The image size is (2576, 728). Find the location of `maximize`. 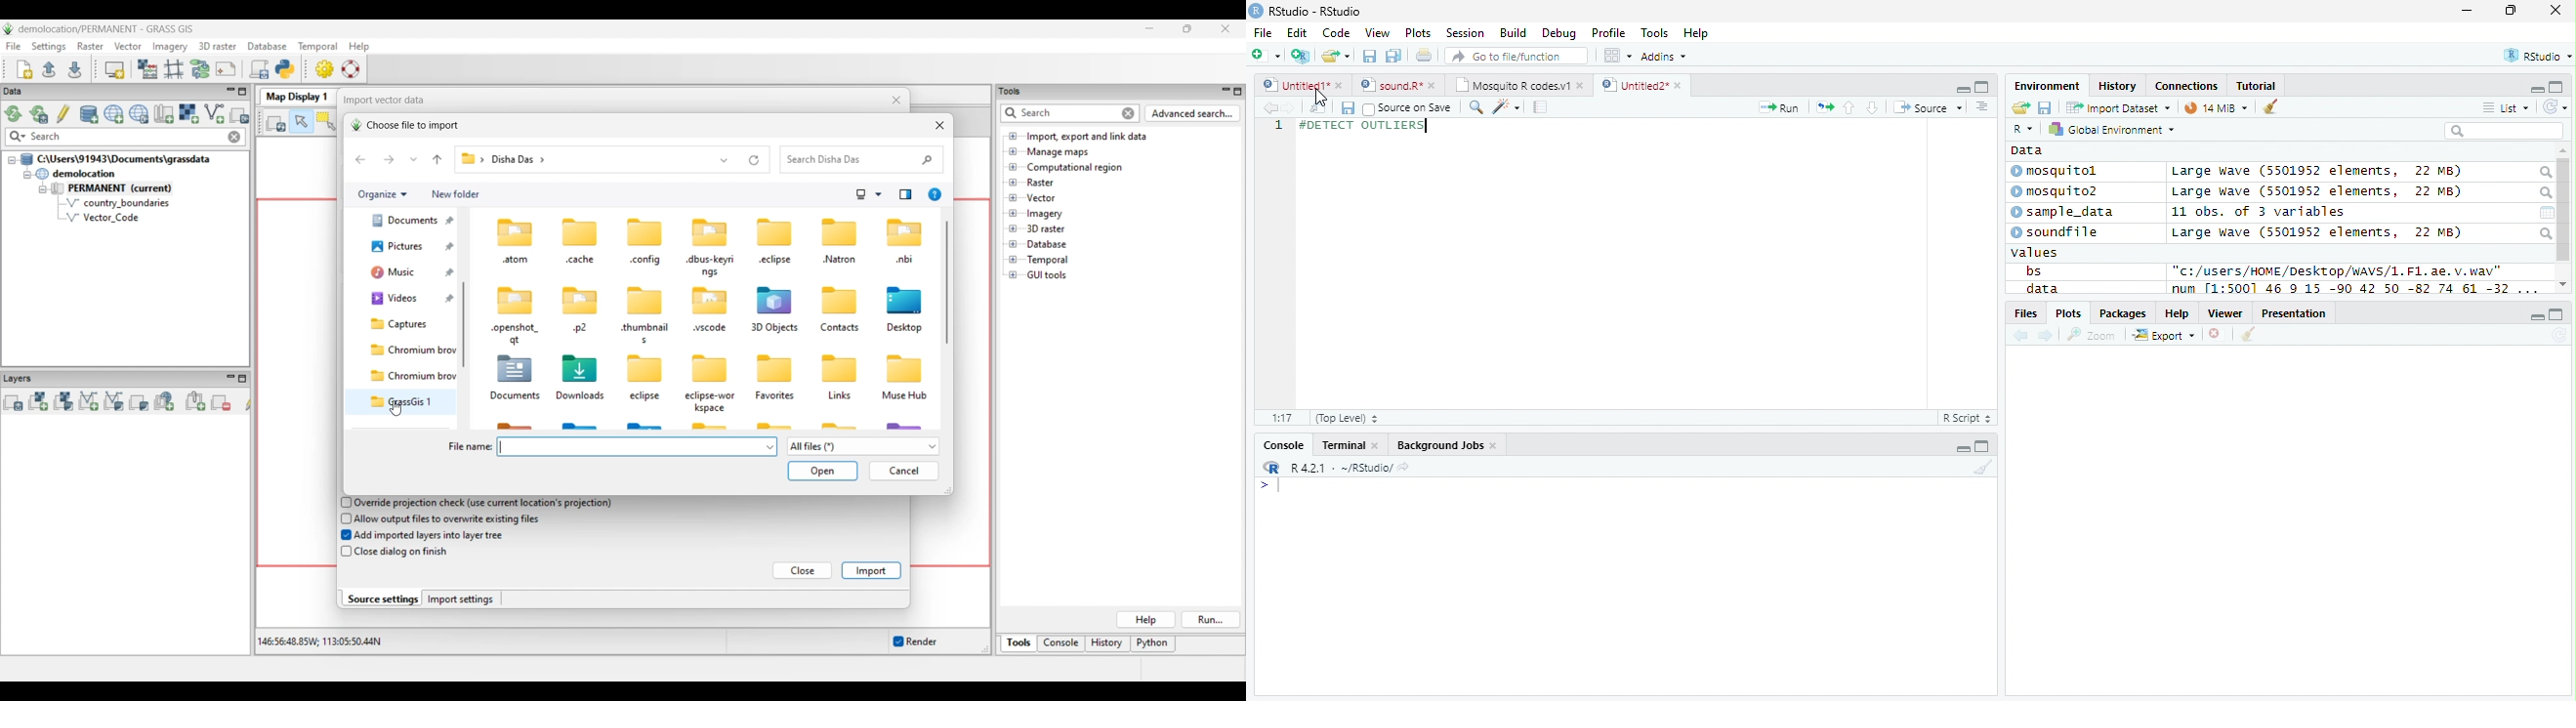

maximize is located at coordinates (2510, 10).